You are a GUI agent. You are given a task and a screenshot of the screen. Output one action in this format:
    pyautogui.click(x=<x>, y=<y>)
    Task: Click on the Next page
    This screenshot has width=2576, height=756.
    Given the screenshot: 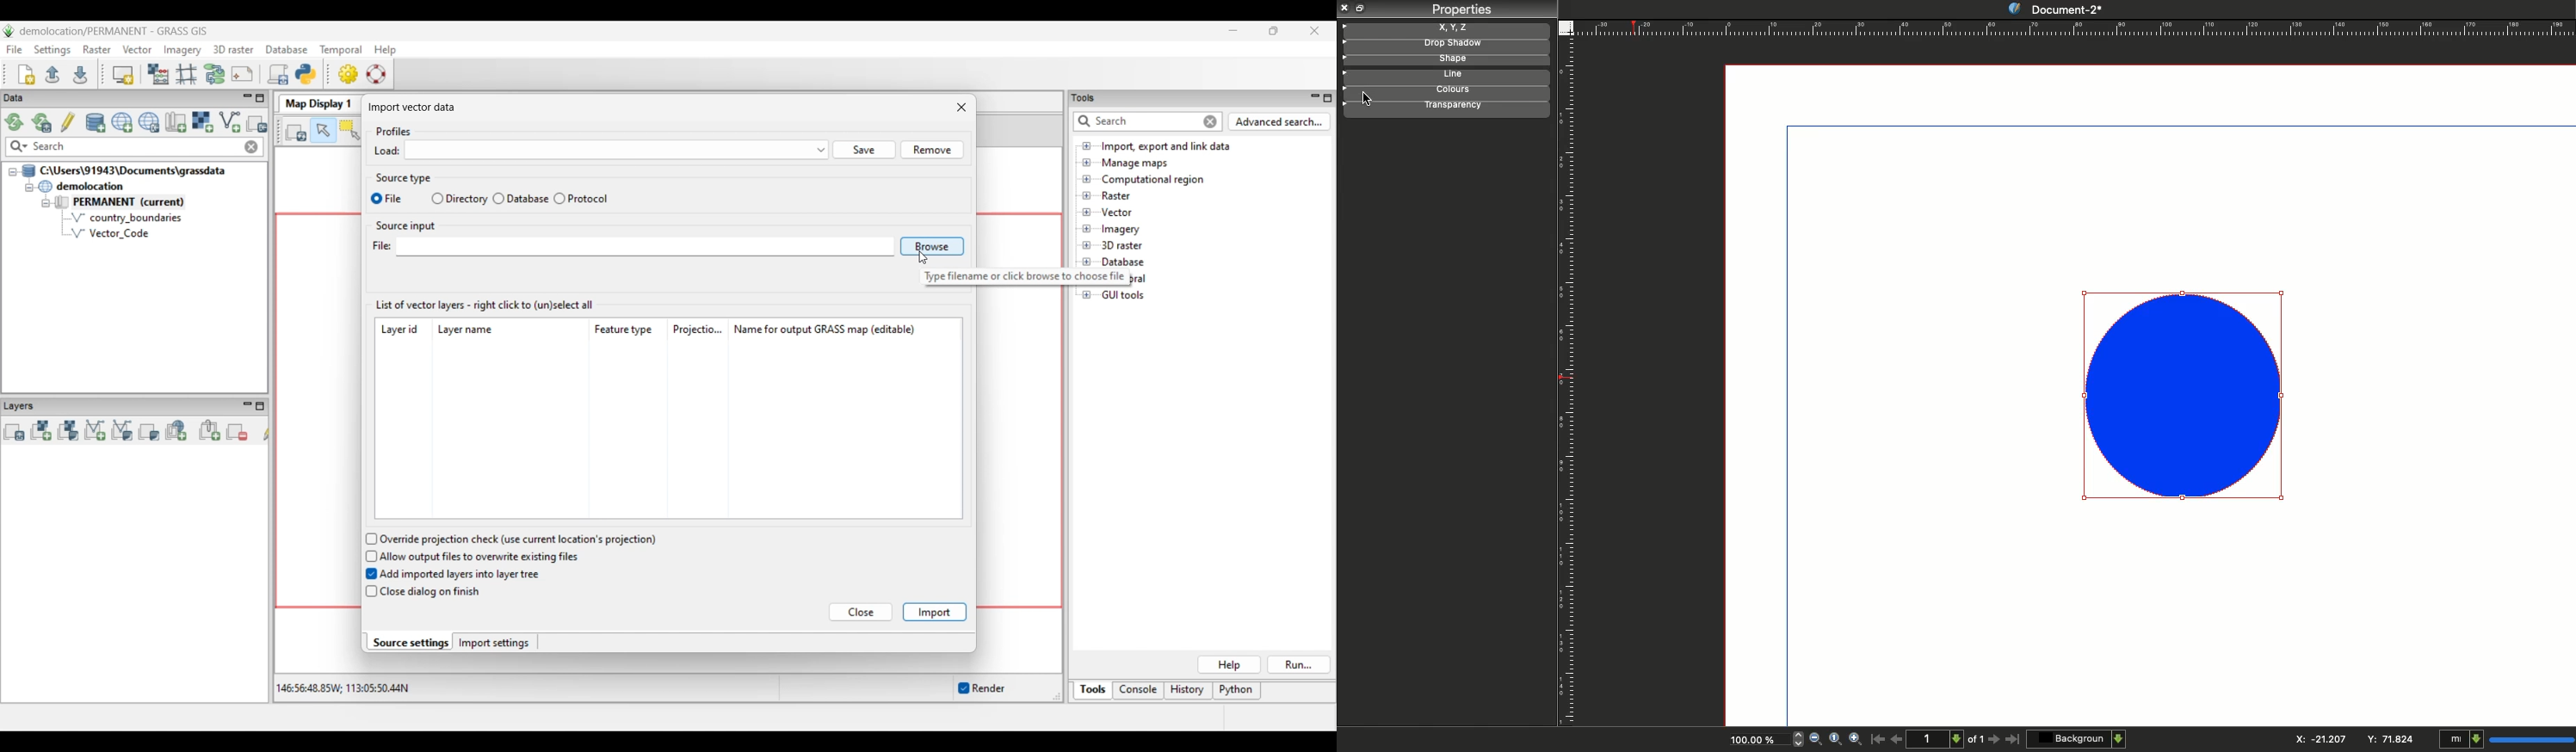 What is the action you would take?
    pyautogui.click(x=1996, y=740)
    